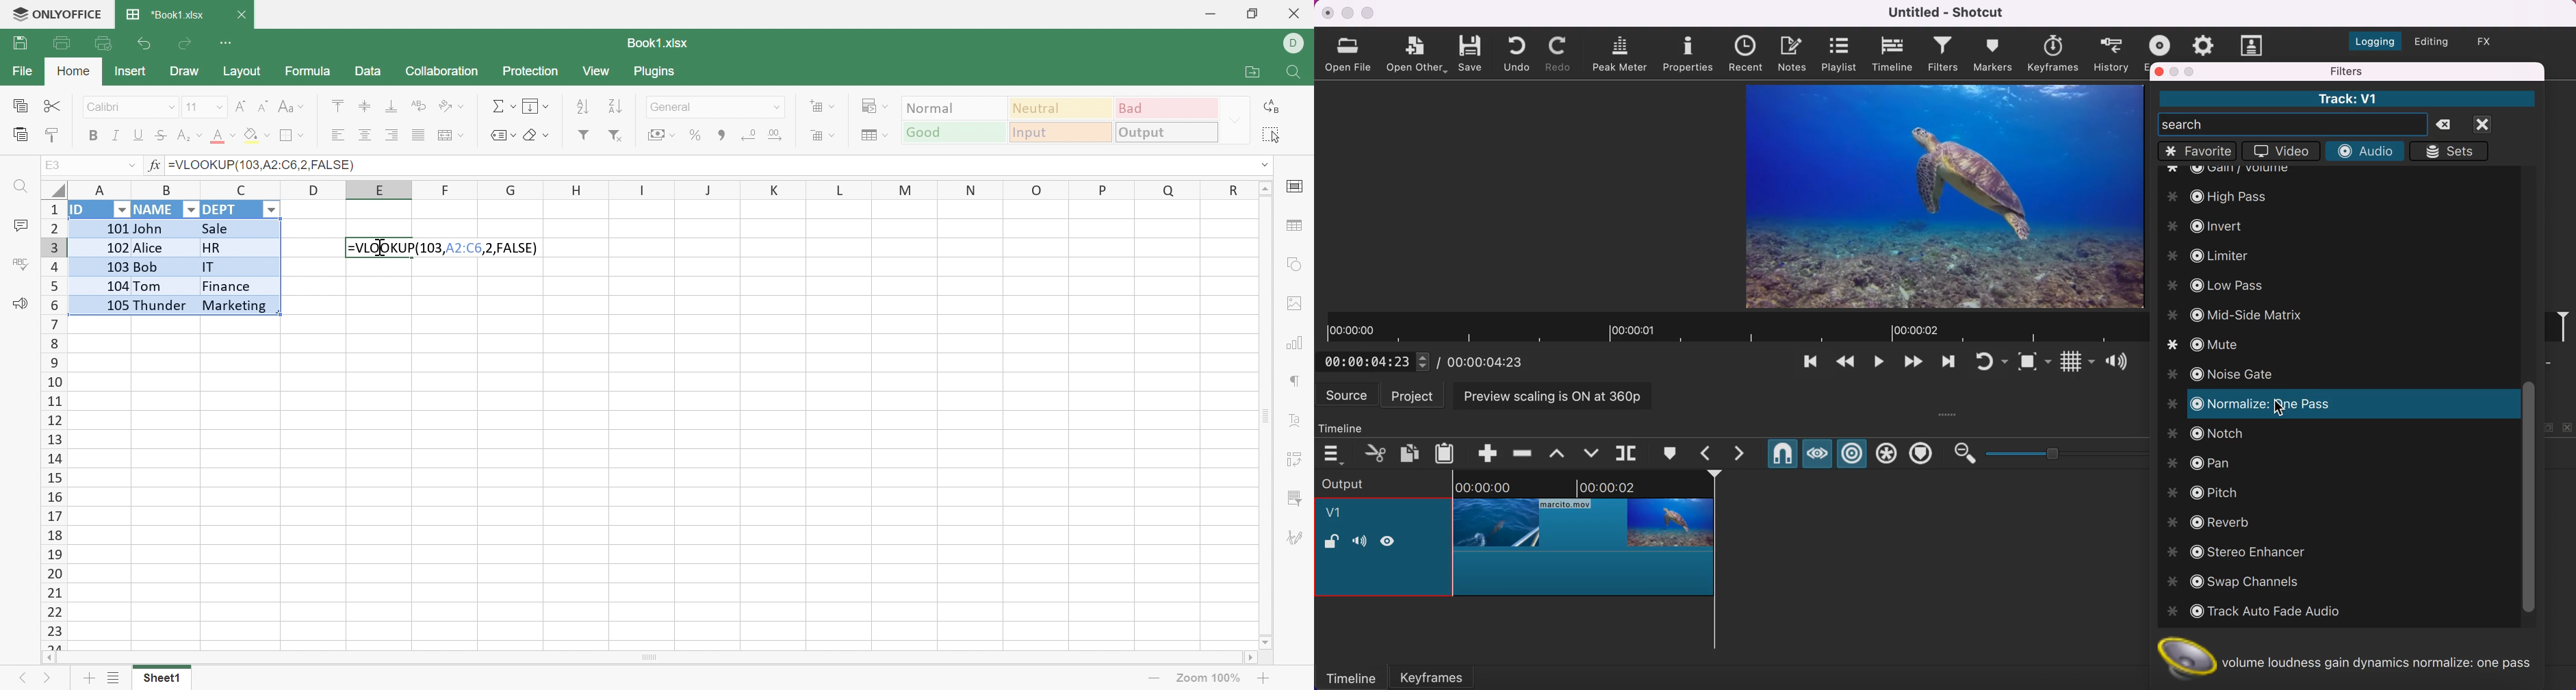 Image resolution: width=2576 pixels, height=700 pixels. What do you see at coordinates (2246, 582) in the screenshot?
I see `swap channels` at bounding box center [2246, 582].